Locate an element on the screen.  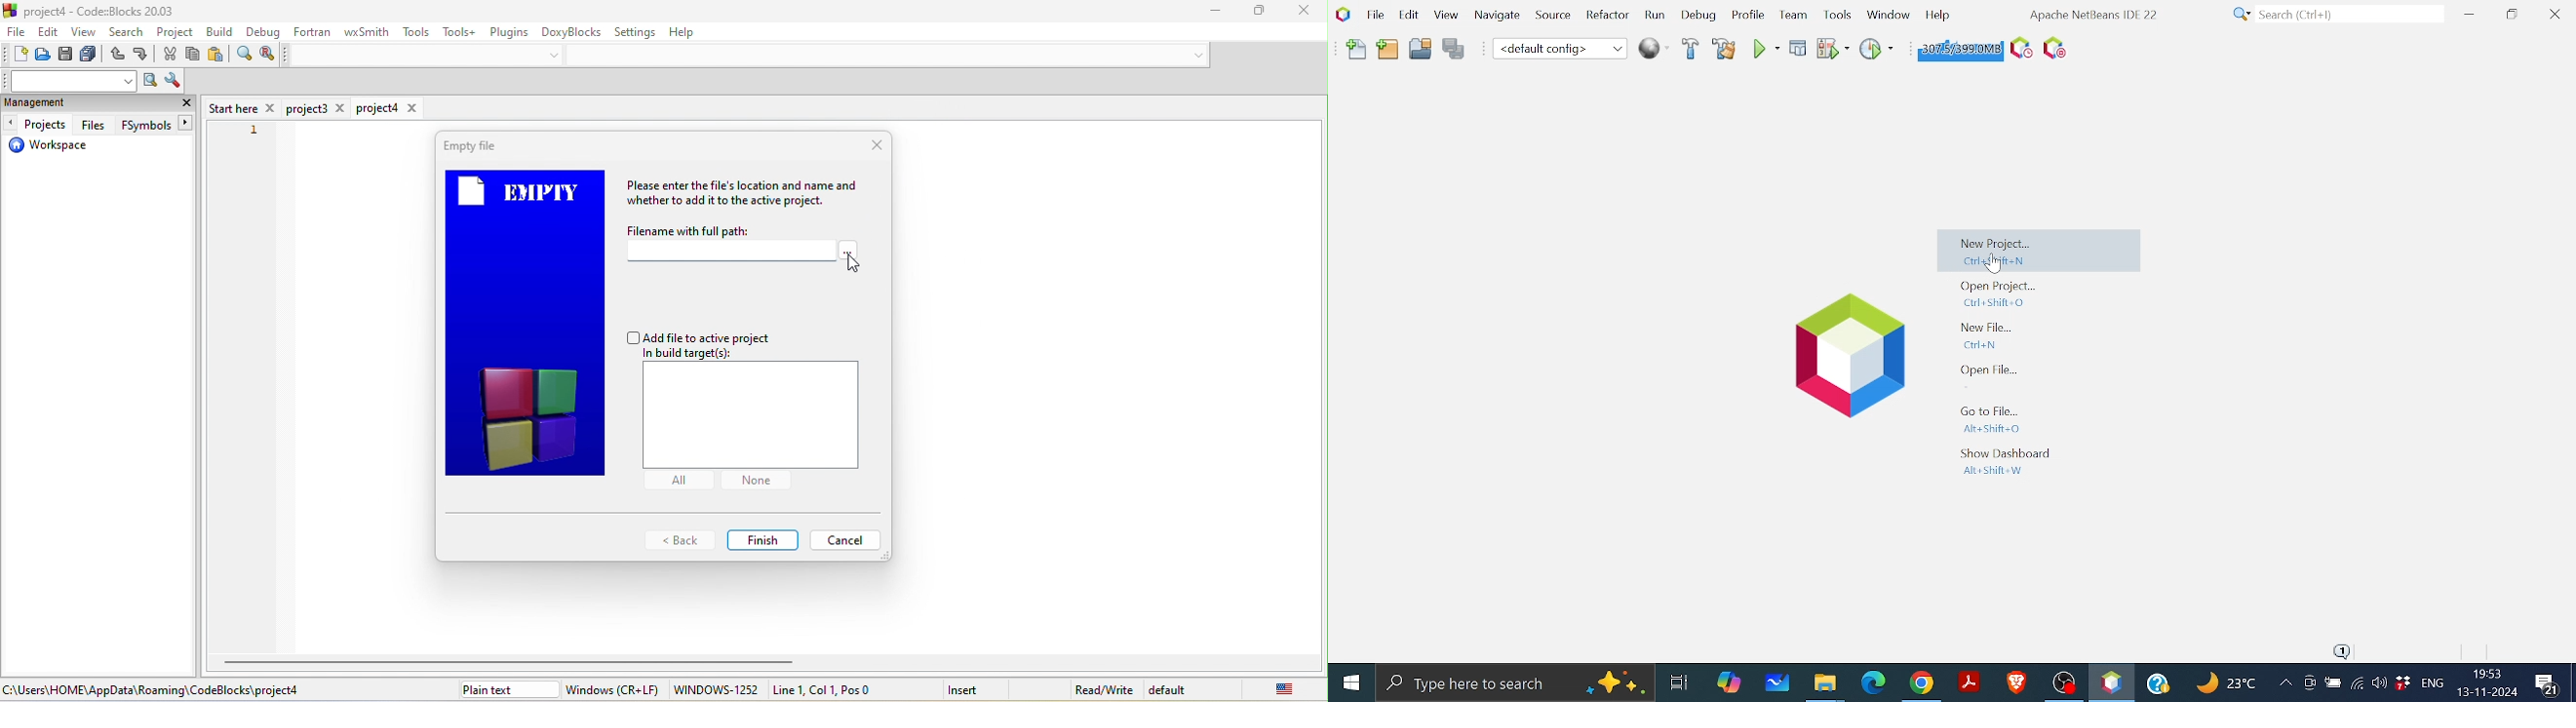
Open Project is located at coordinates (1999, 293).